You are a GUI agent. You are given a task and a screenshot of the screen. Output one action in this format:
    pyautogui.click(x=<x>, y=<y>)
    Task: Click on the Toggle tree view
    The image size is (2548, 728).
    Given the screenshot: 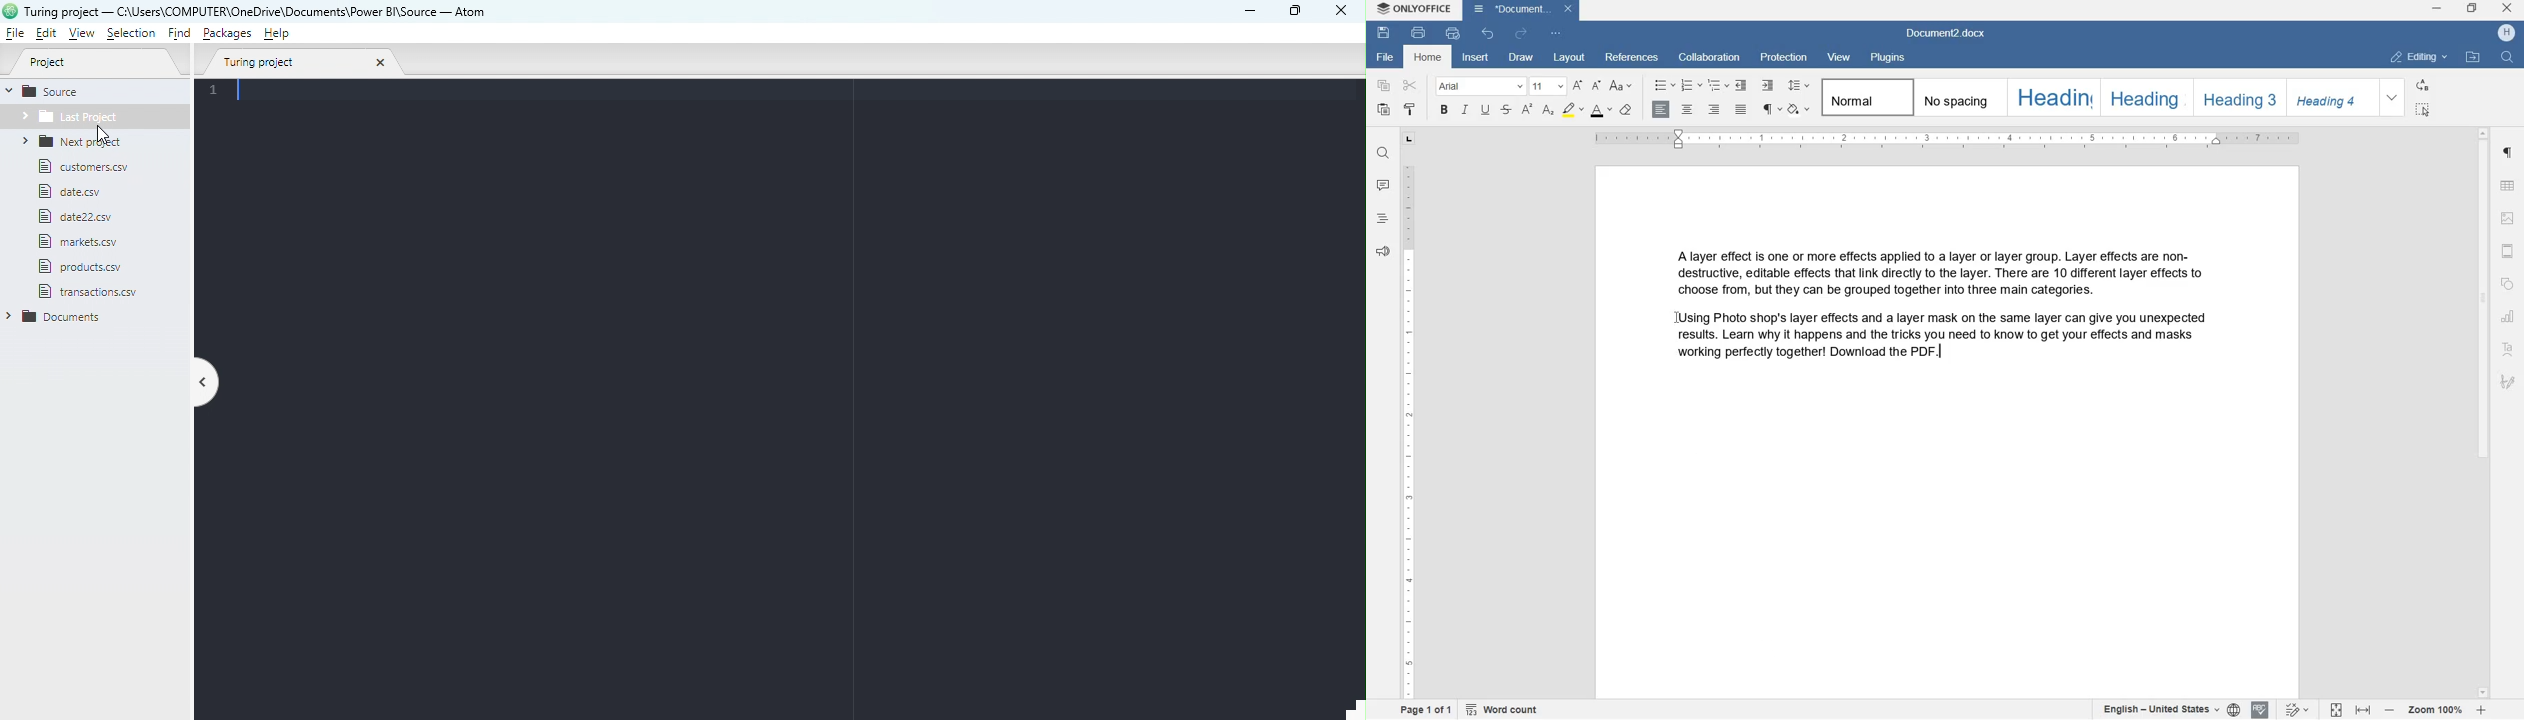 What is the action you would take?
    pyautogui.click(x=208, y=384)
    